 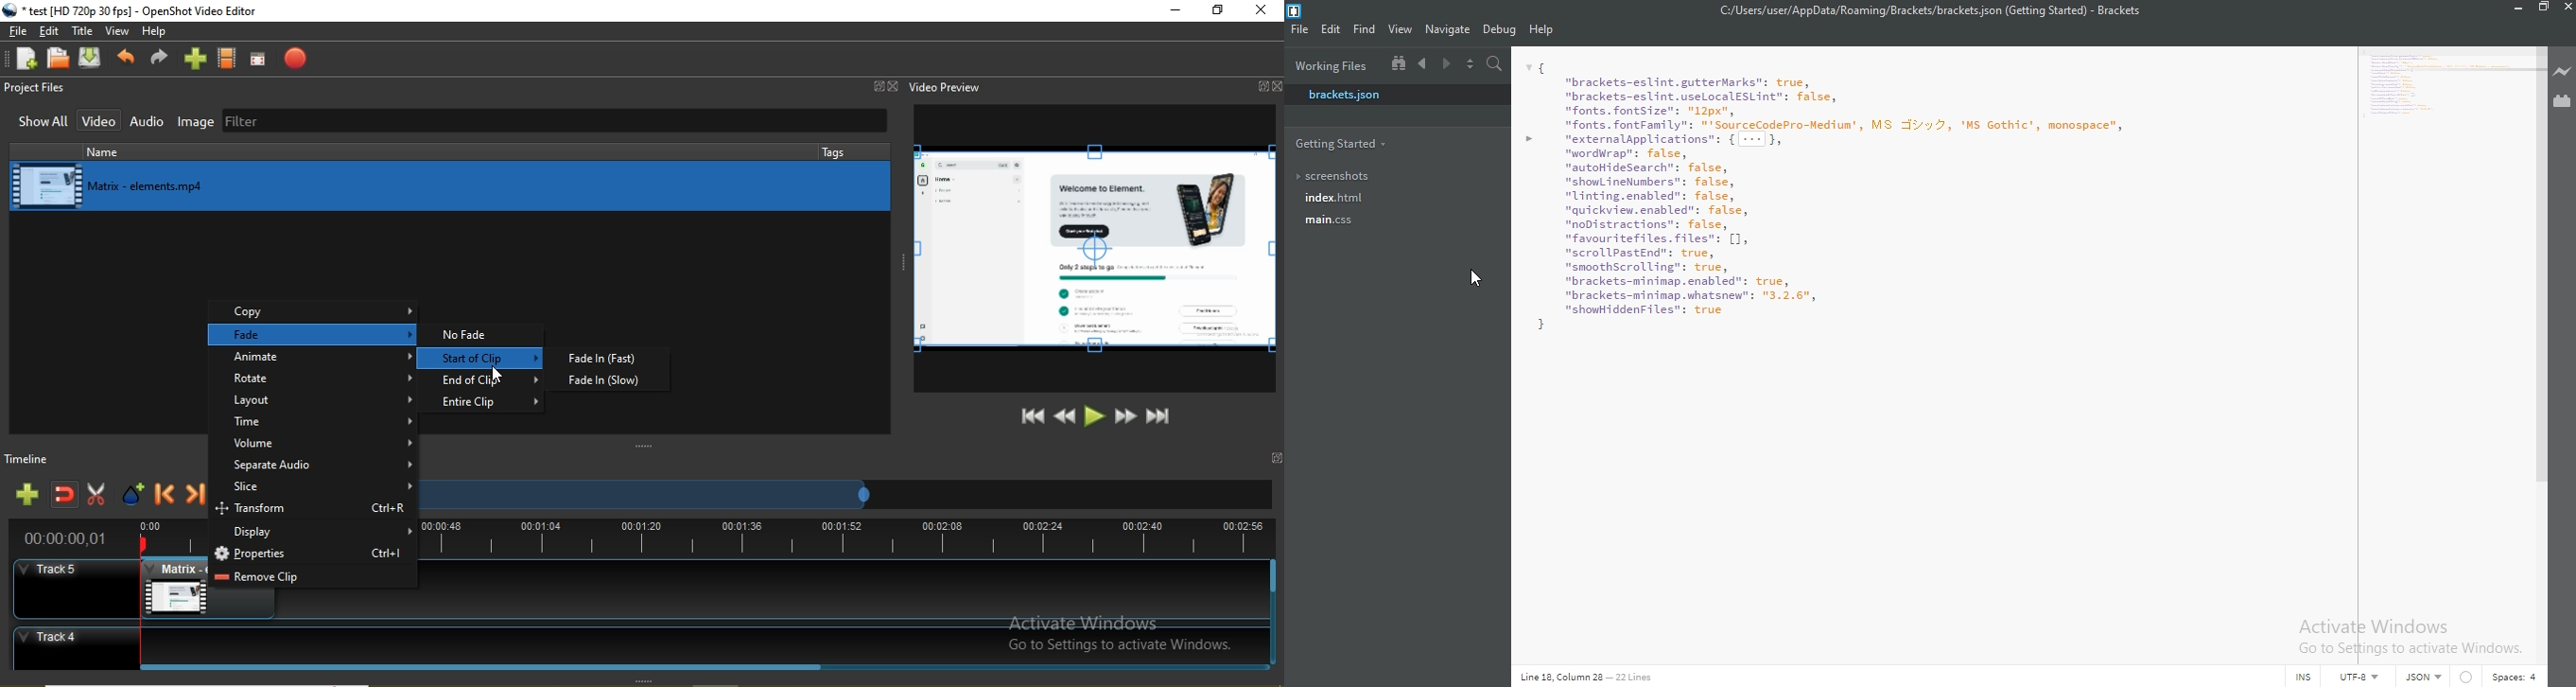 What do you see at coordinates (1216, 10) in the screenshot?
I see `Restore` at bounding box center [1216, 10].